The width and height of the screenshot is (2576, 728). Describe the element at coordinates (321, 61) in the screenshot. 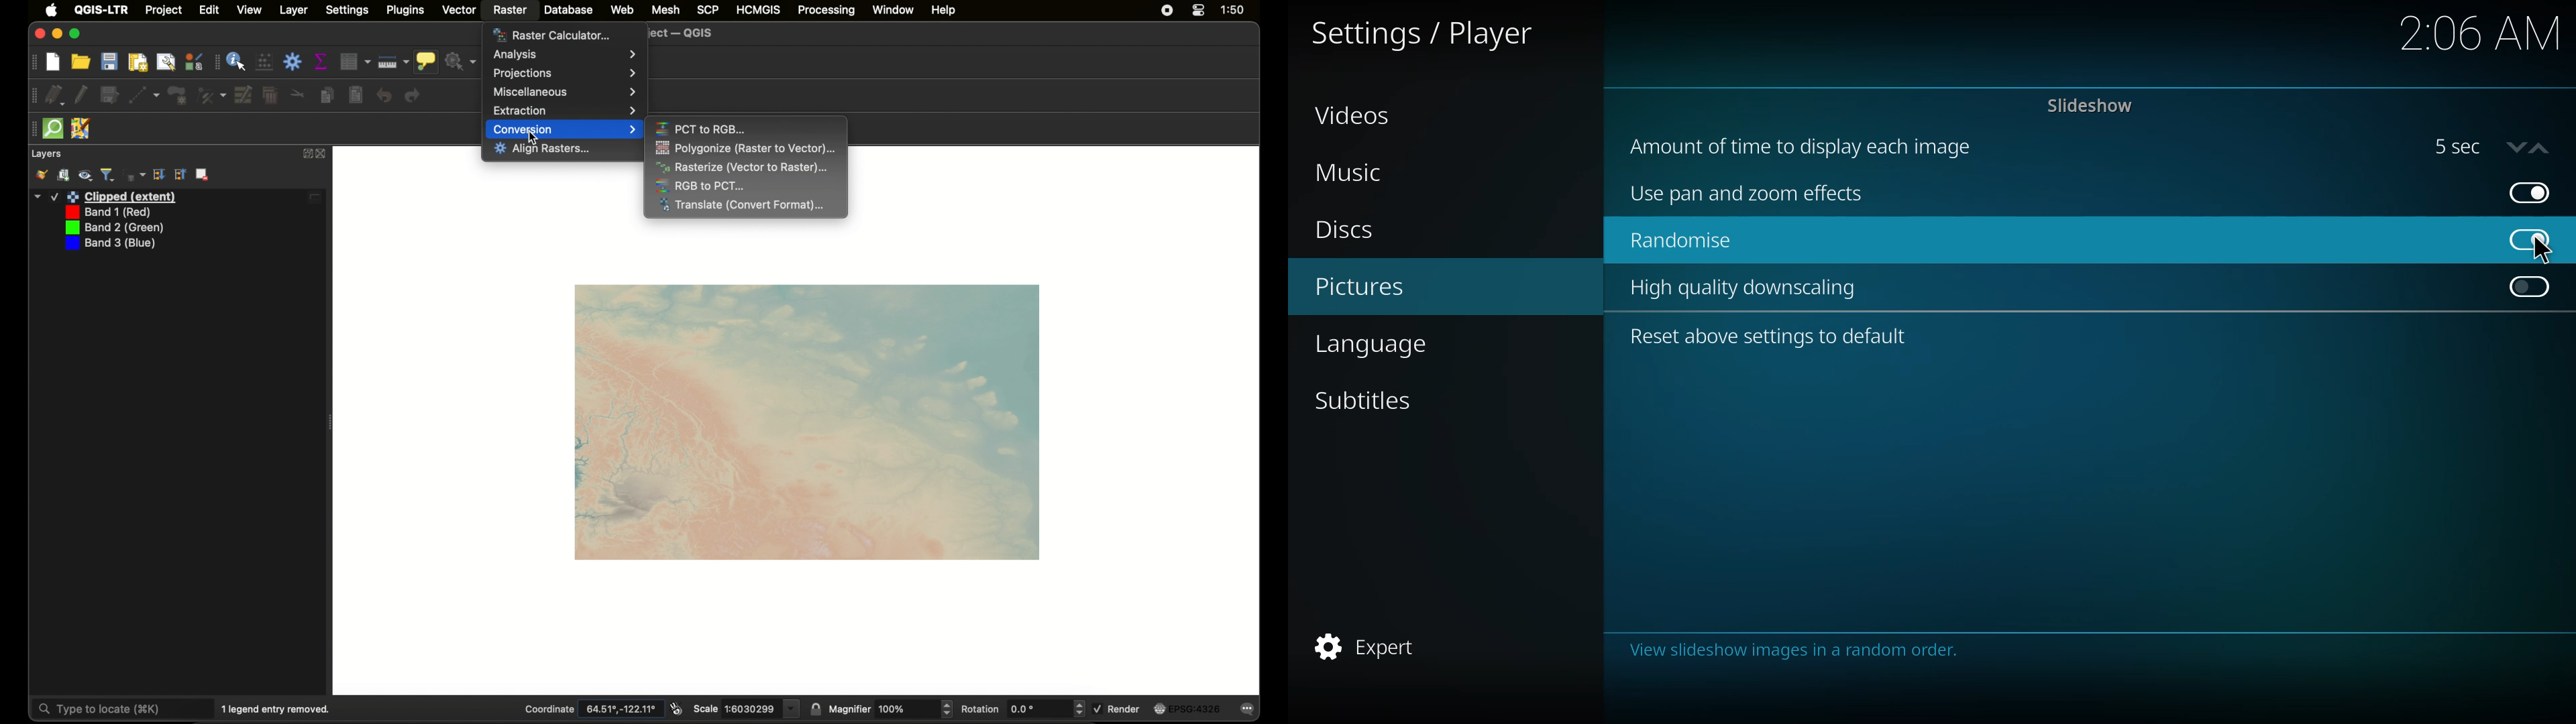

I see `show statistical summary` at that location.